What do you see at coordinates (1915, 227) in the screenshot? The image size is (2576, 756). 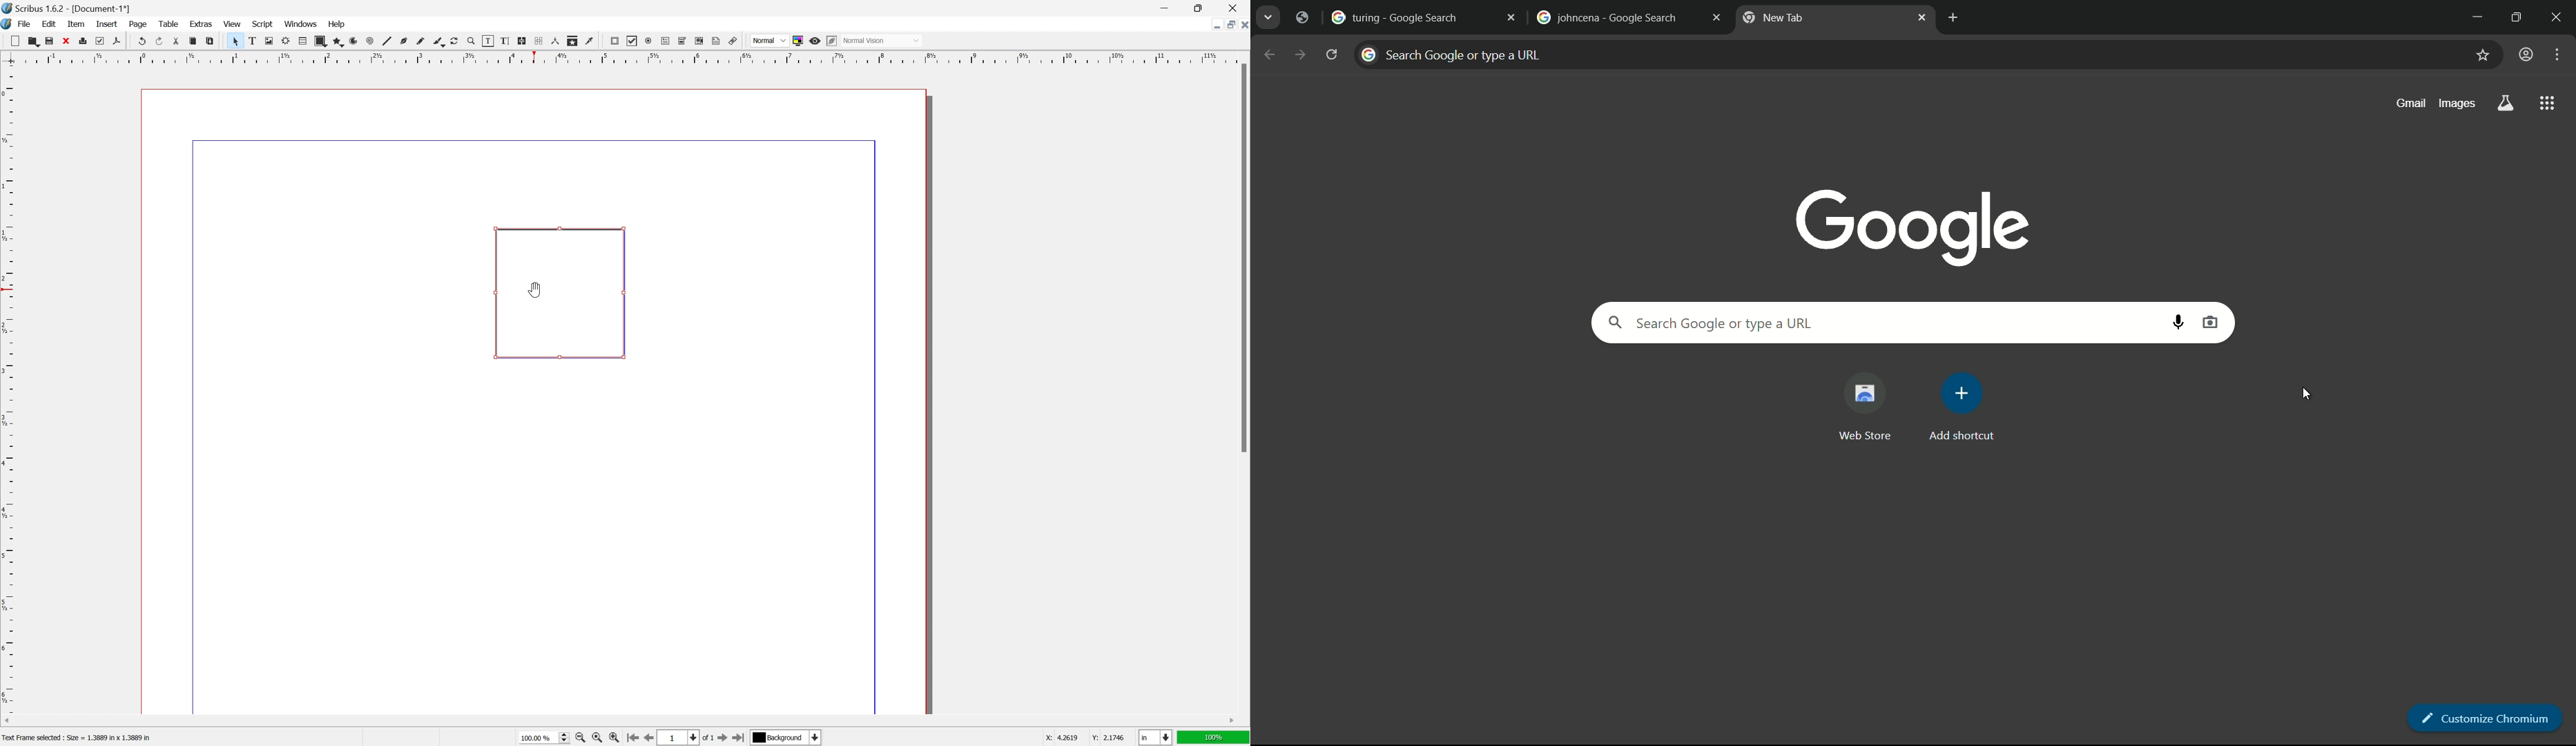 I see `google` at bounding box center [1915, 227].